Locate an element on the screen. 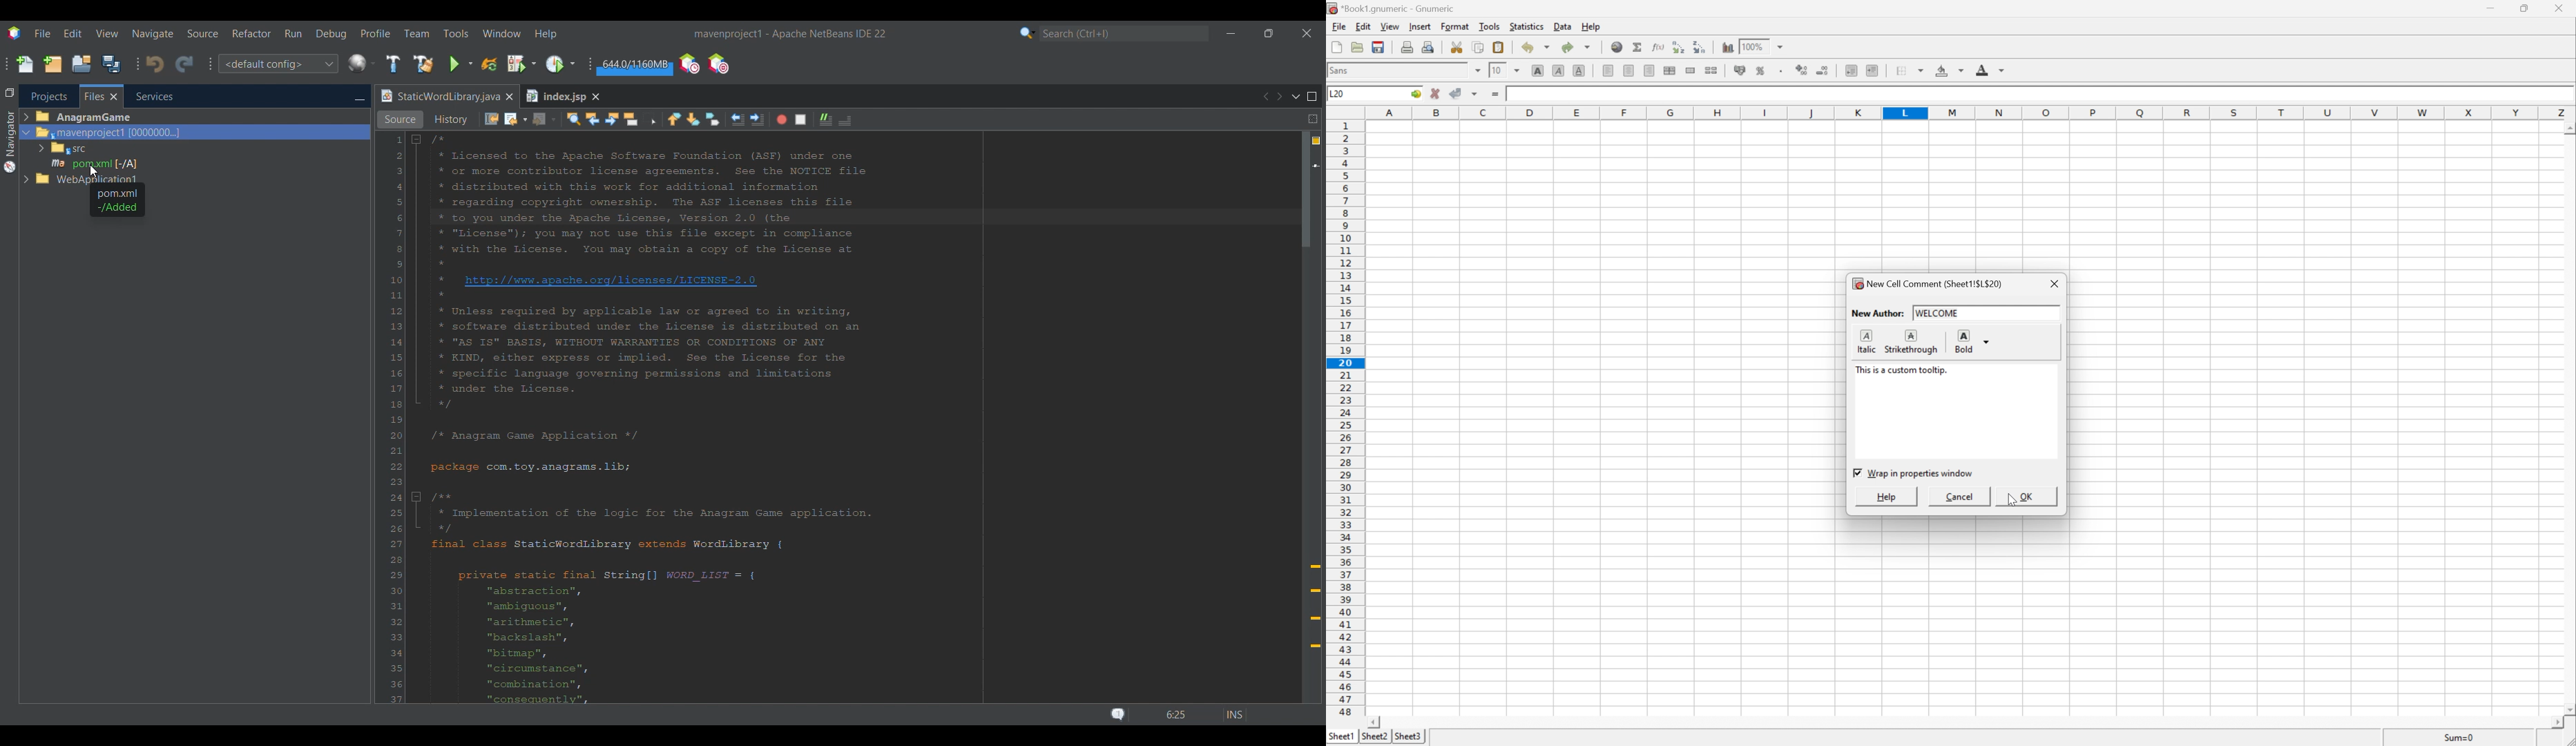 The image size is (2576, 756). Insert a chart is located at coordinates (1727, 48).